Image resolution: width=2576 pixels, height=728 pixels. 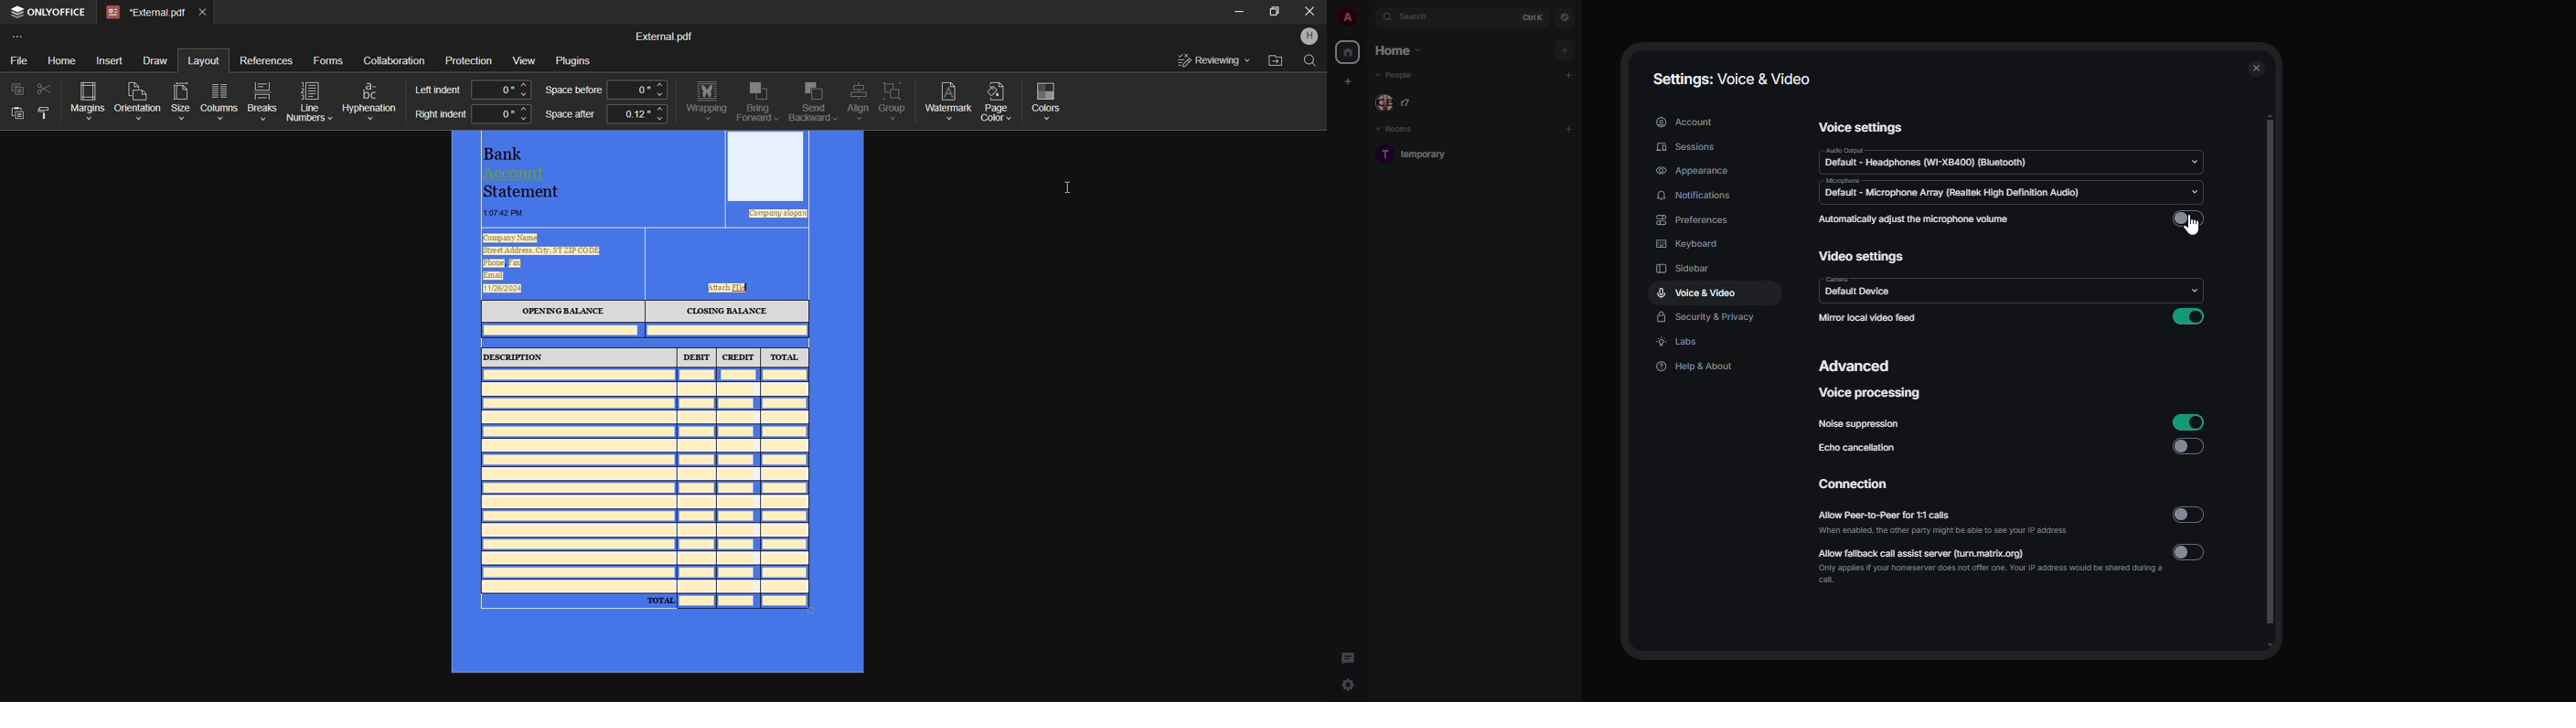 I want to click on drop down, so click(x=2193, y=290).